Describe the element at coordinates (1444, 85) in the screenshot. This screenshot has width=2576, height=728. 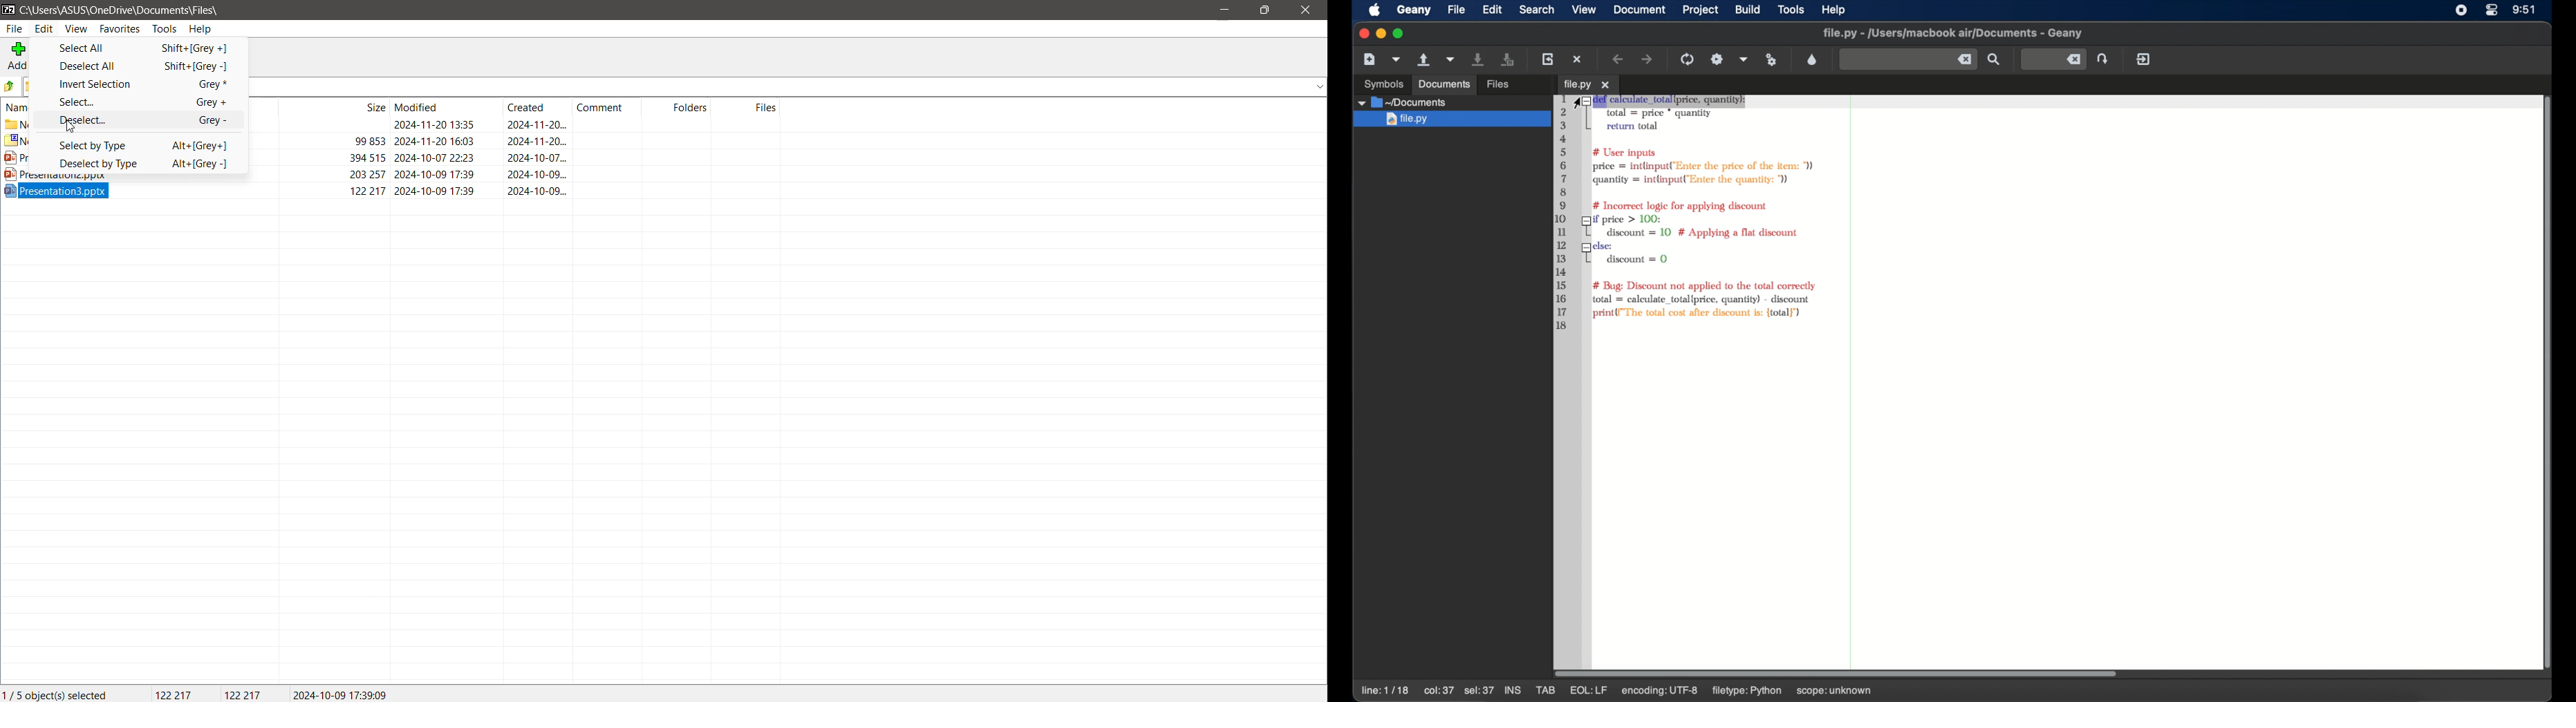
I see `documents` at that location.